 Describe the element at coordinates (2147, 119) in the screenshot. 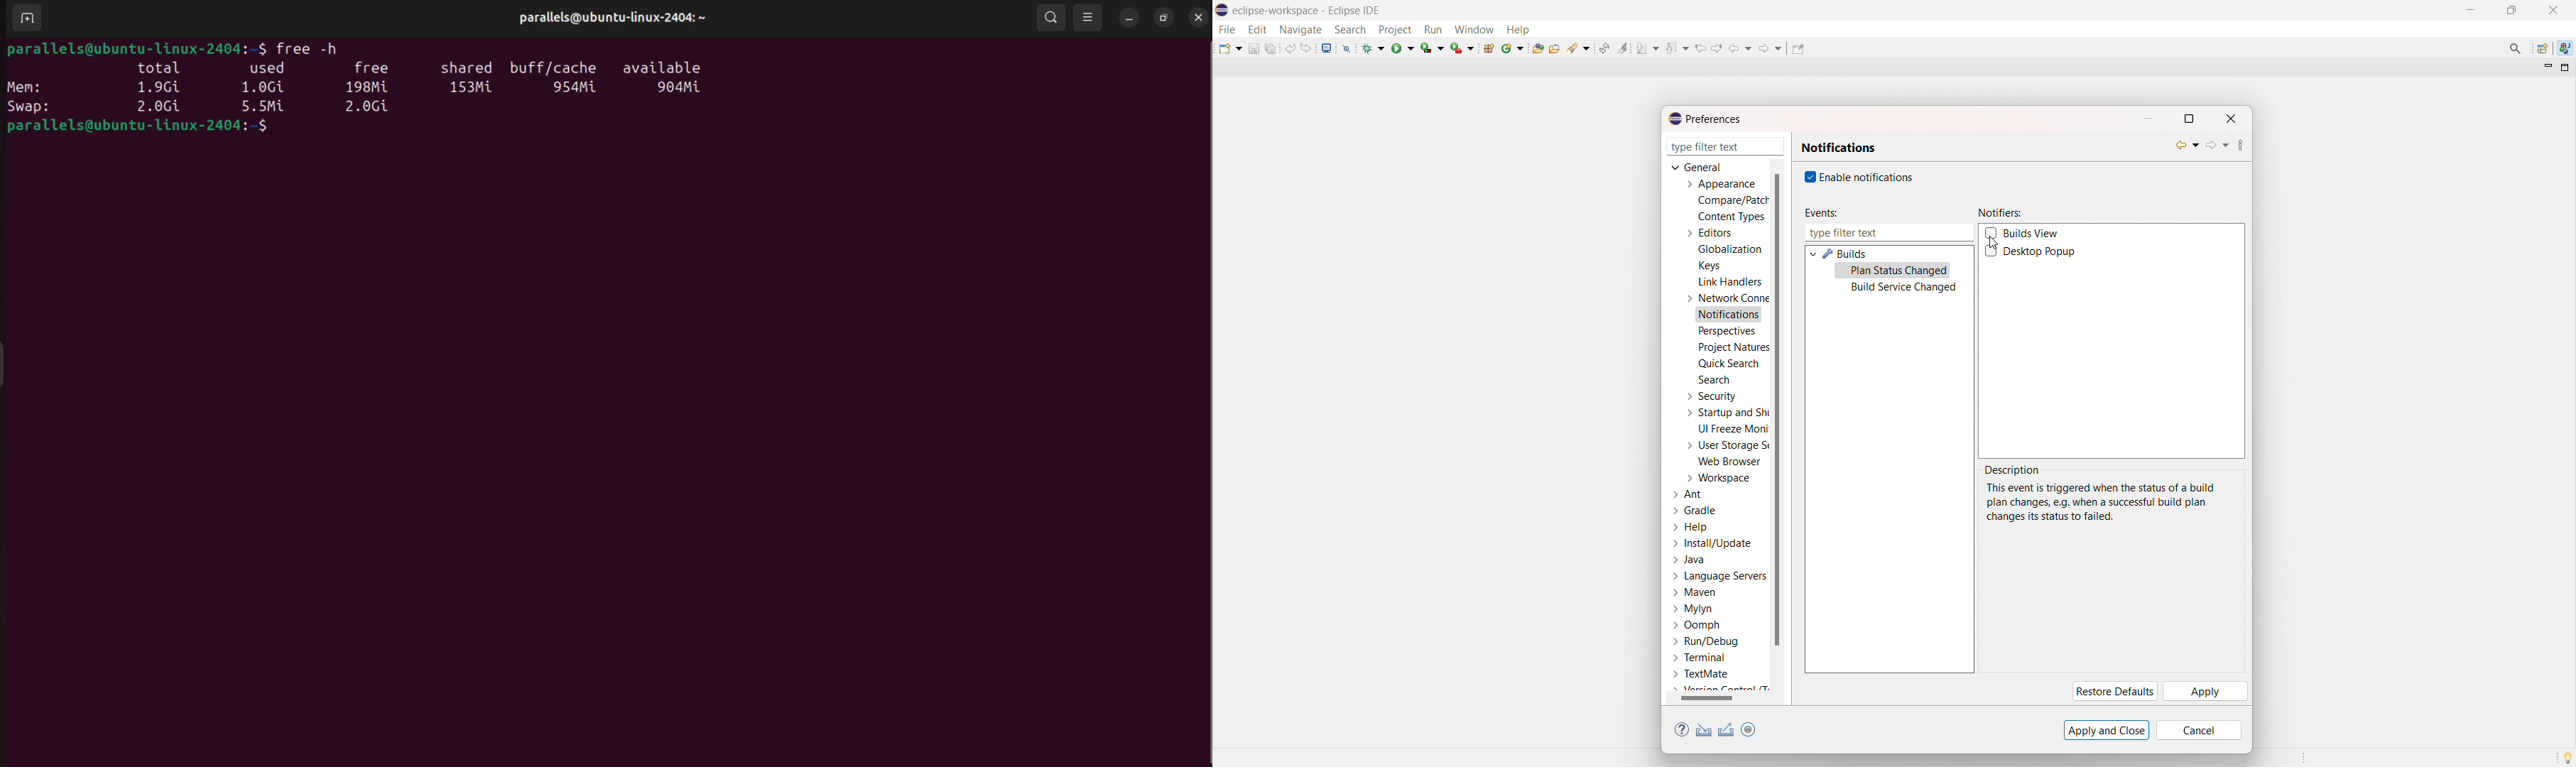

I see `minimize dialogbox` at that location.